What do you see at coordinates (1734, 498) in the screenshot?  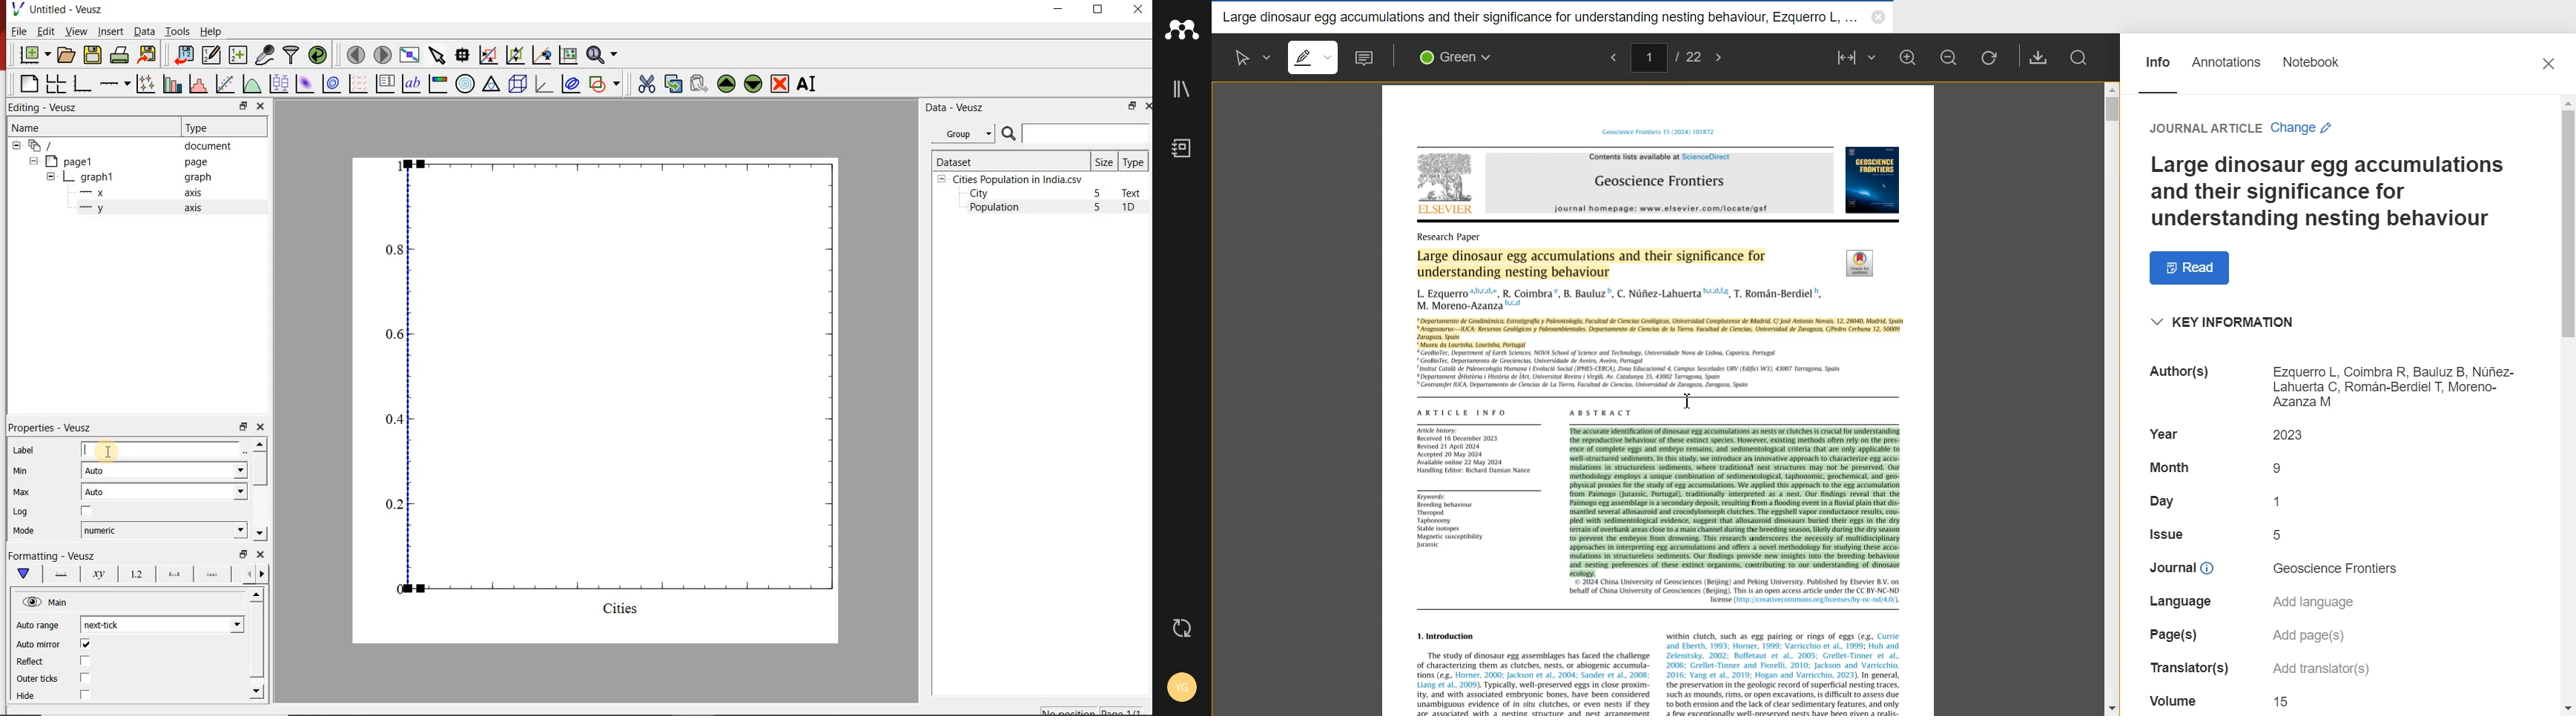 I see `Highlighted Text` at bounding box center [1734, 498].